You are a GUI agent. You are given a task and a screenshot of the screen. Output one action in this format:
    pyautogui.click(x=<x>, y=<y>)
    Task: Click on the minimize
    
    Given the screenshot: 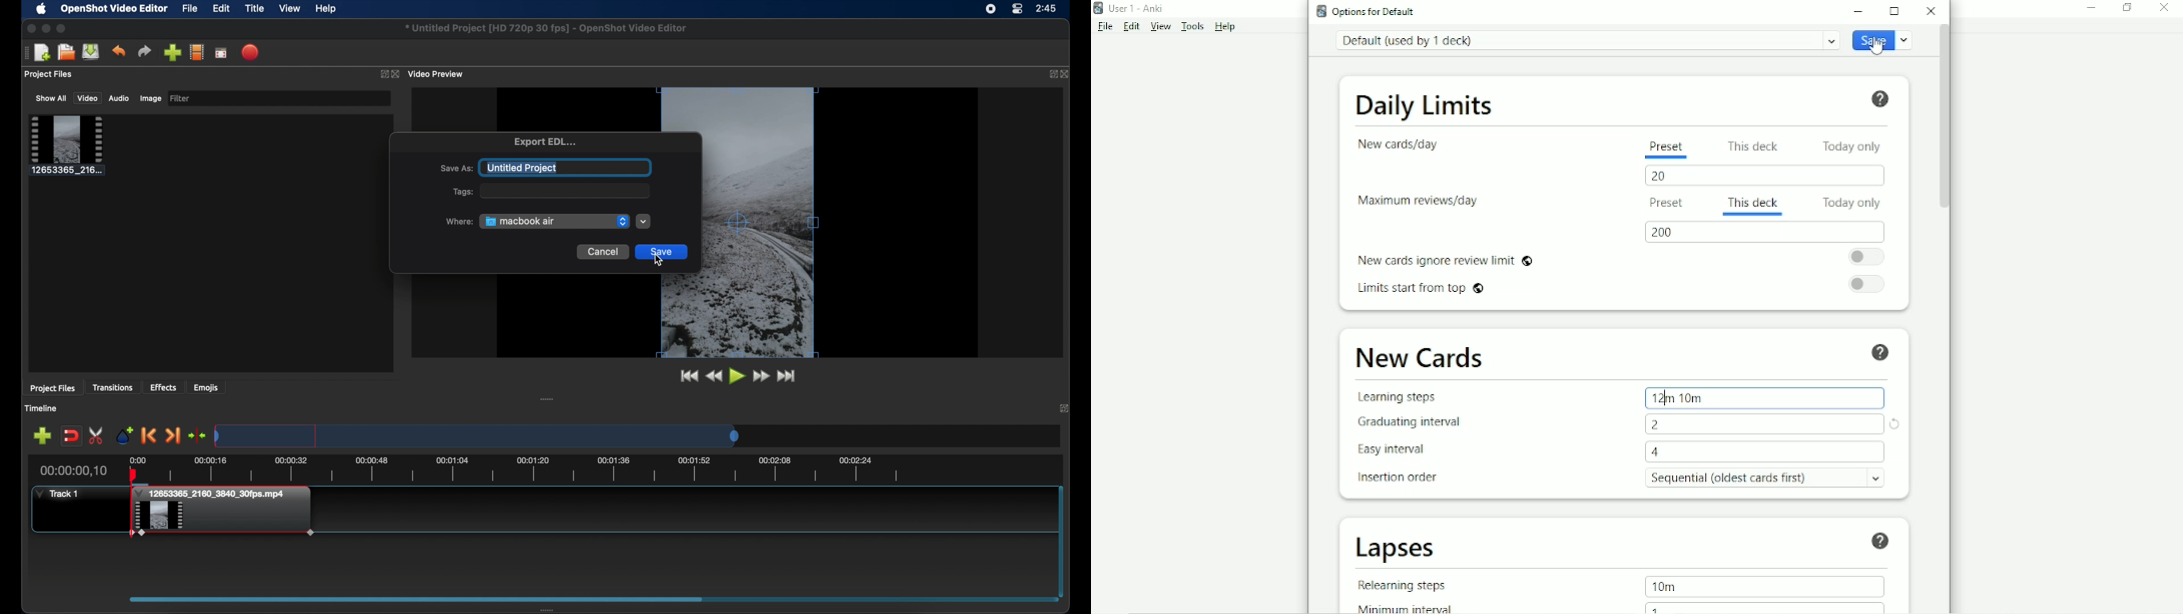 What is the action you would take?
    pyautogui.click(x=46, y=28)
    